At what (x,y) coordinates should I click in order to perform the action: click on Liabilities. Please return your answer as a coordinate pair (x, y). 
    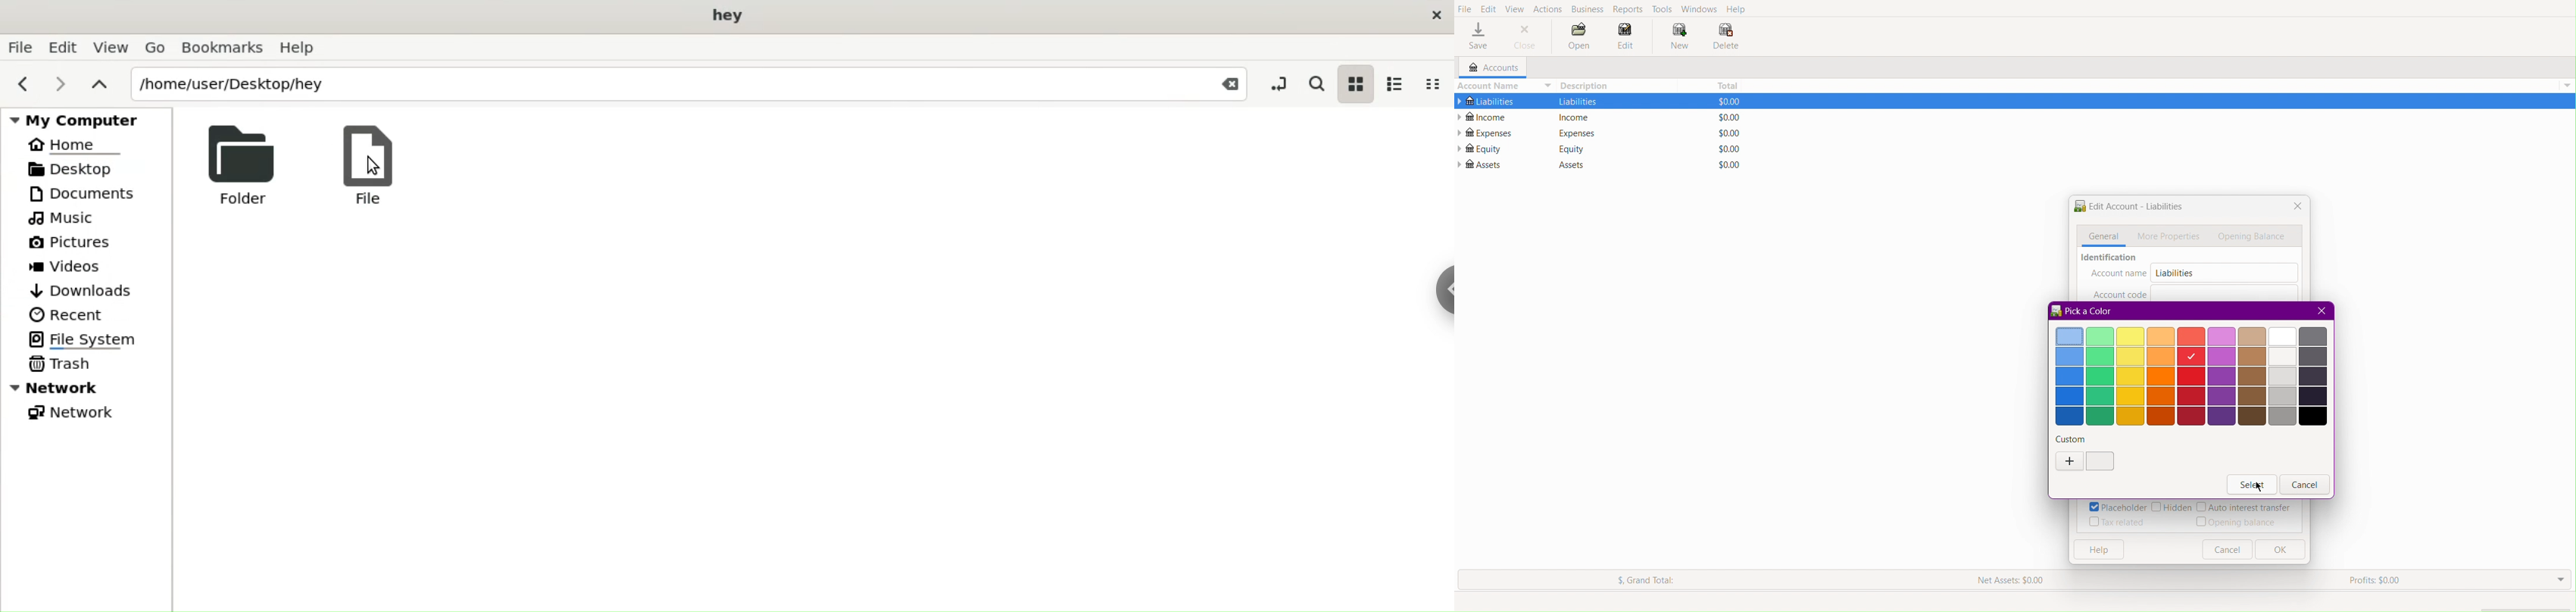
    Looking at the image, I should click on (2174, 273).